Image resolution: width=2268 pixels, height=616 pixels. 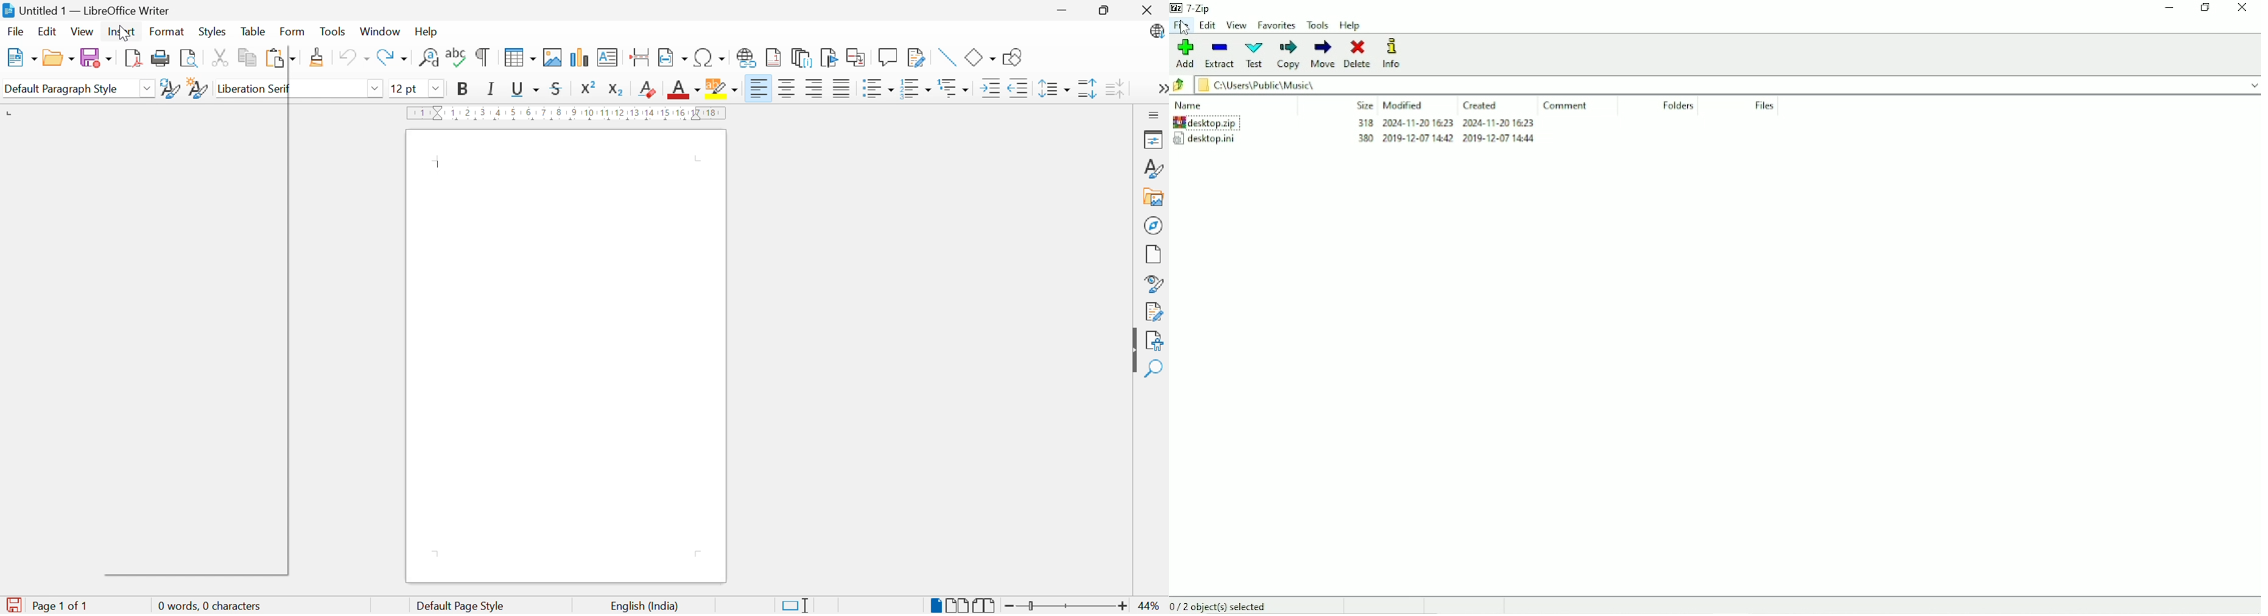 What do you see at coordinates (1395, 54) in the screenshot?
I see `Info` at bounding box center [1395, 54].